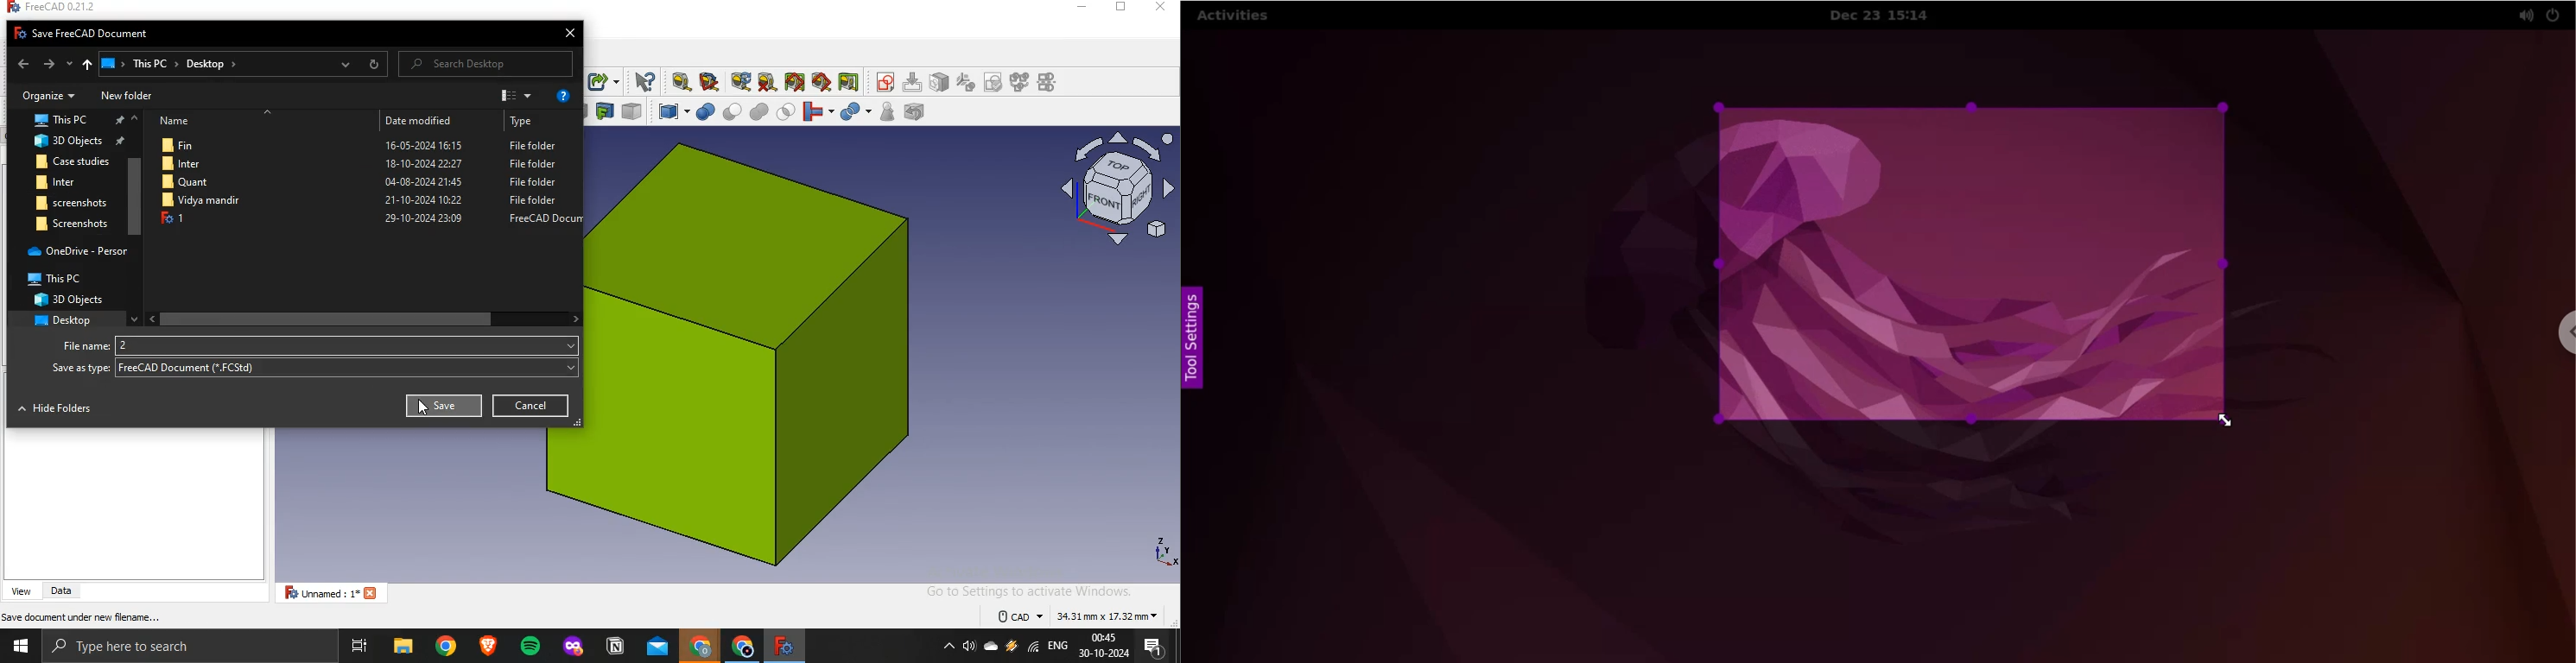  Describe the element at coordinates (360, 184) in the screenshot. I see `Quant` at that location.